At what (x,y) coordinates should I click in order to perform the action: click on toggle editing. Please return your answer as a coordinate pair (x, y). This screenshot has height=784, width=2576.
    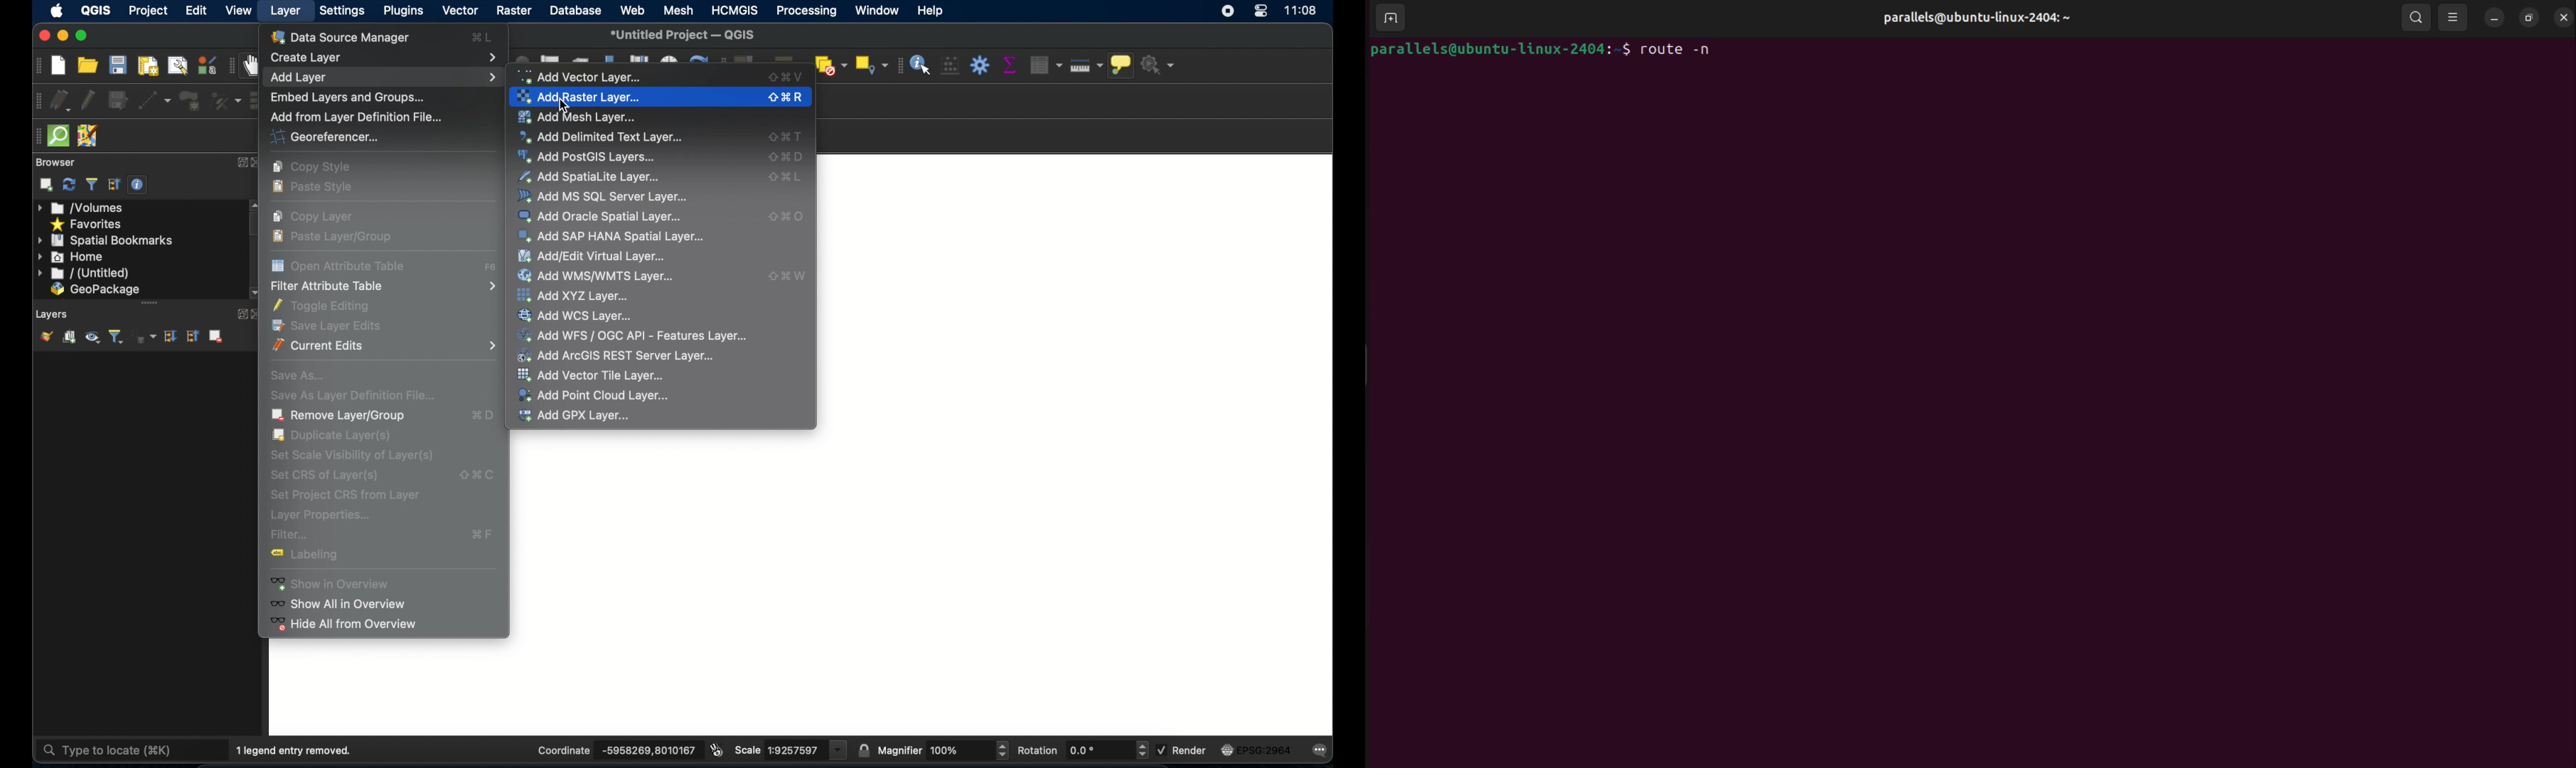
    Looking at the image, I should click on (89, 98).